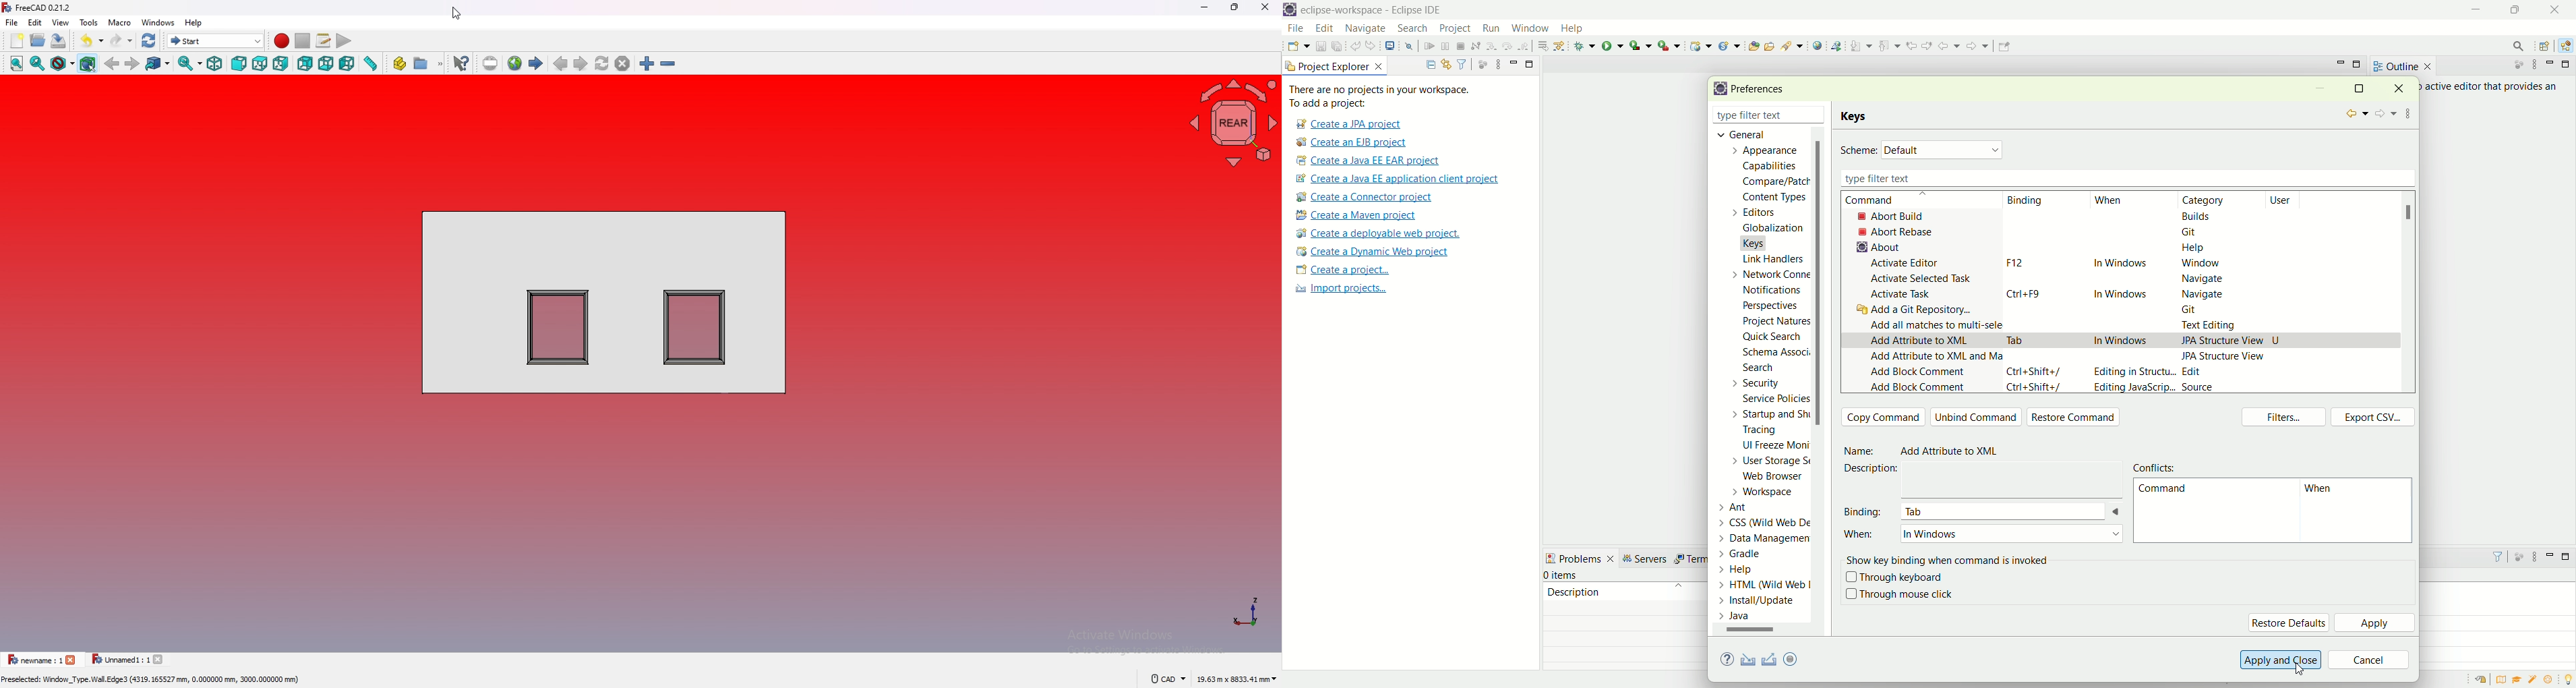 The height and width of the screenshot is (700, 2576). What do you see at coordinates (148, 41) in the screenshot?
I see `refresh` at bounding box center [148, 41].